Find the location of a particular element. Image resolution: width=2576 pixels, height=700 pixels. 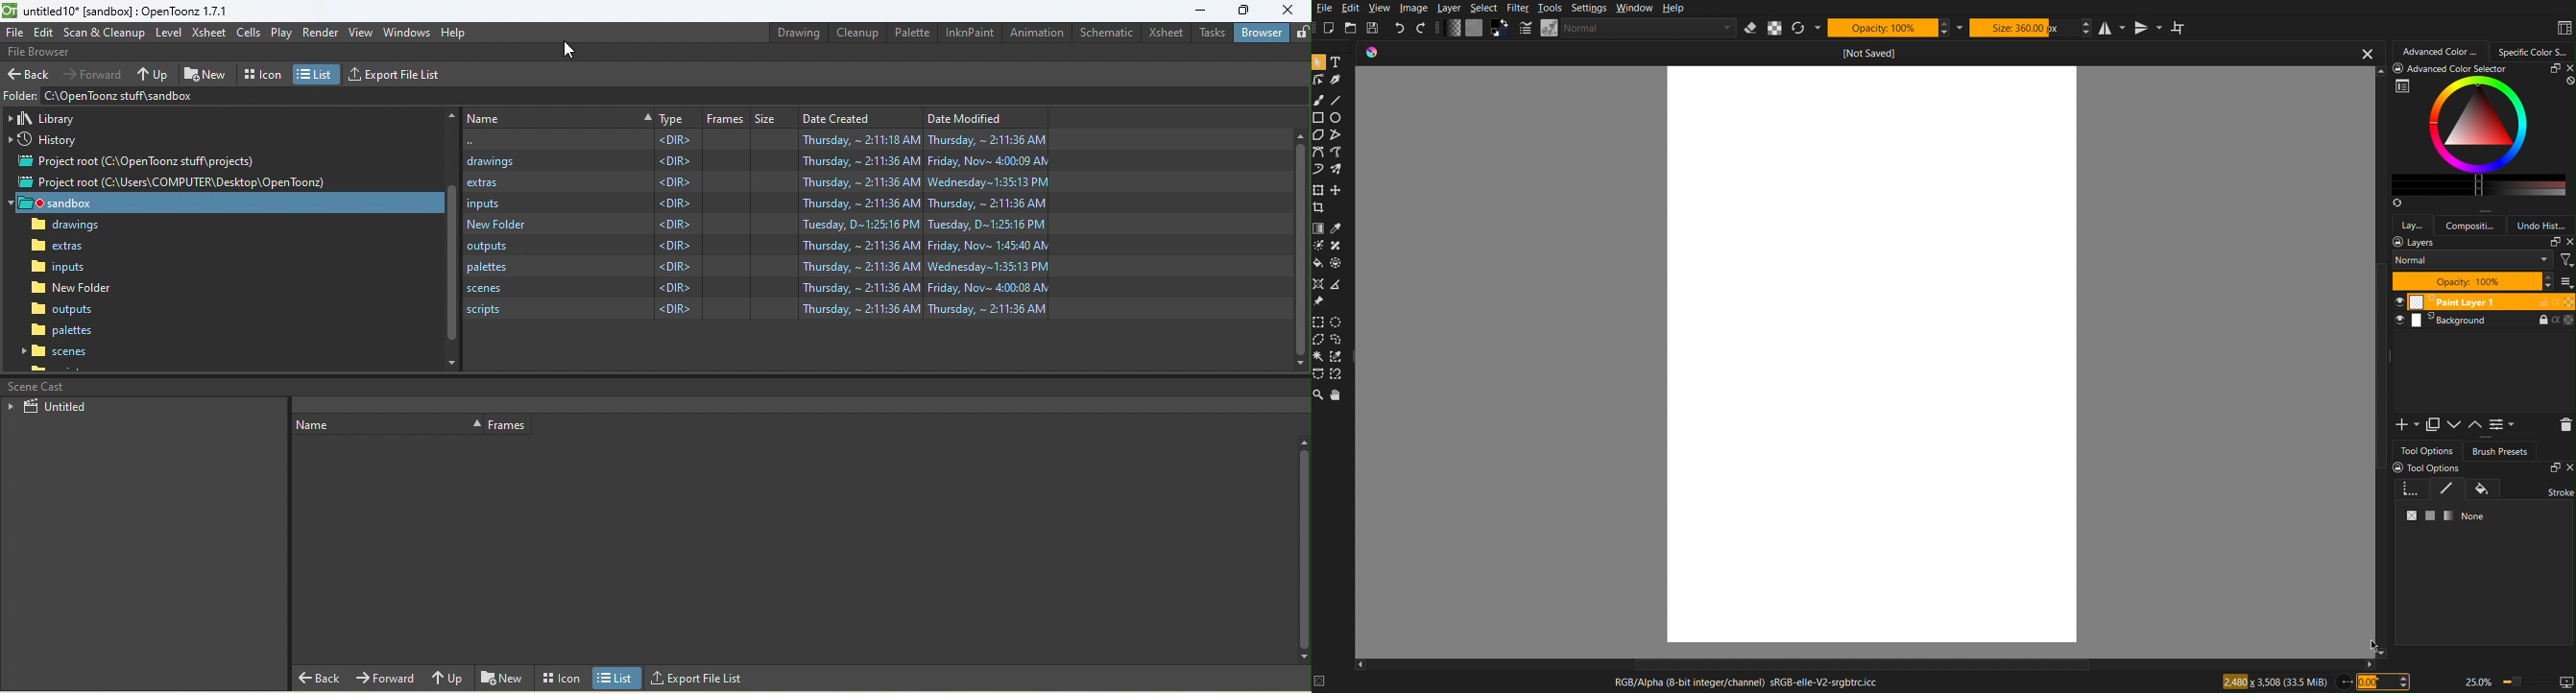

Type is located at coordinates (679, 120).